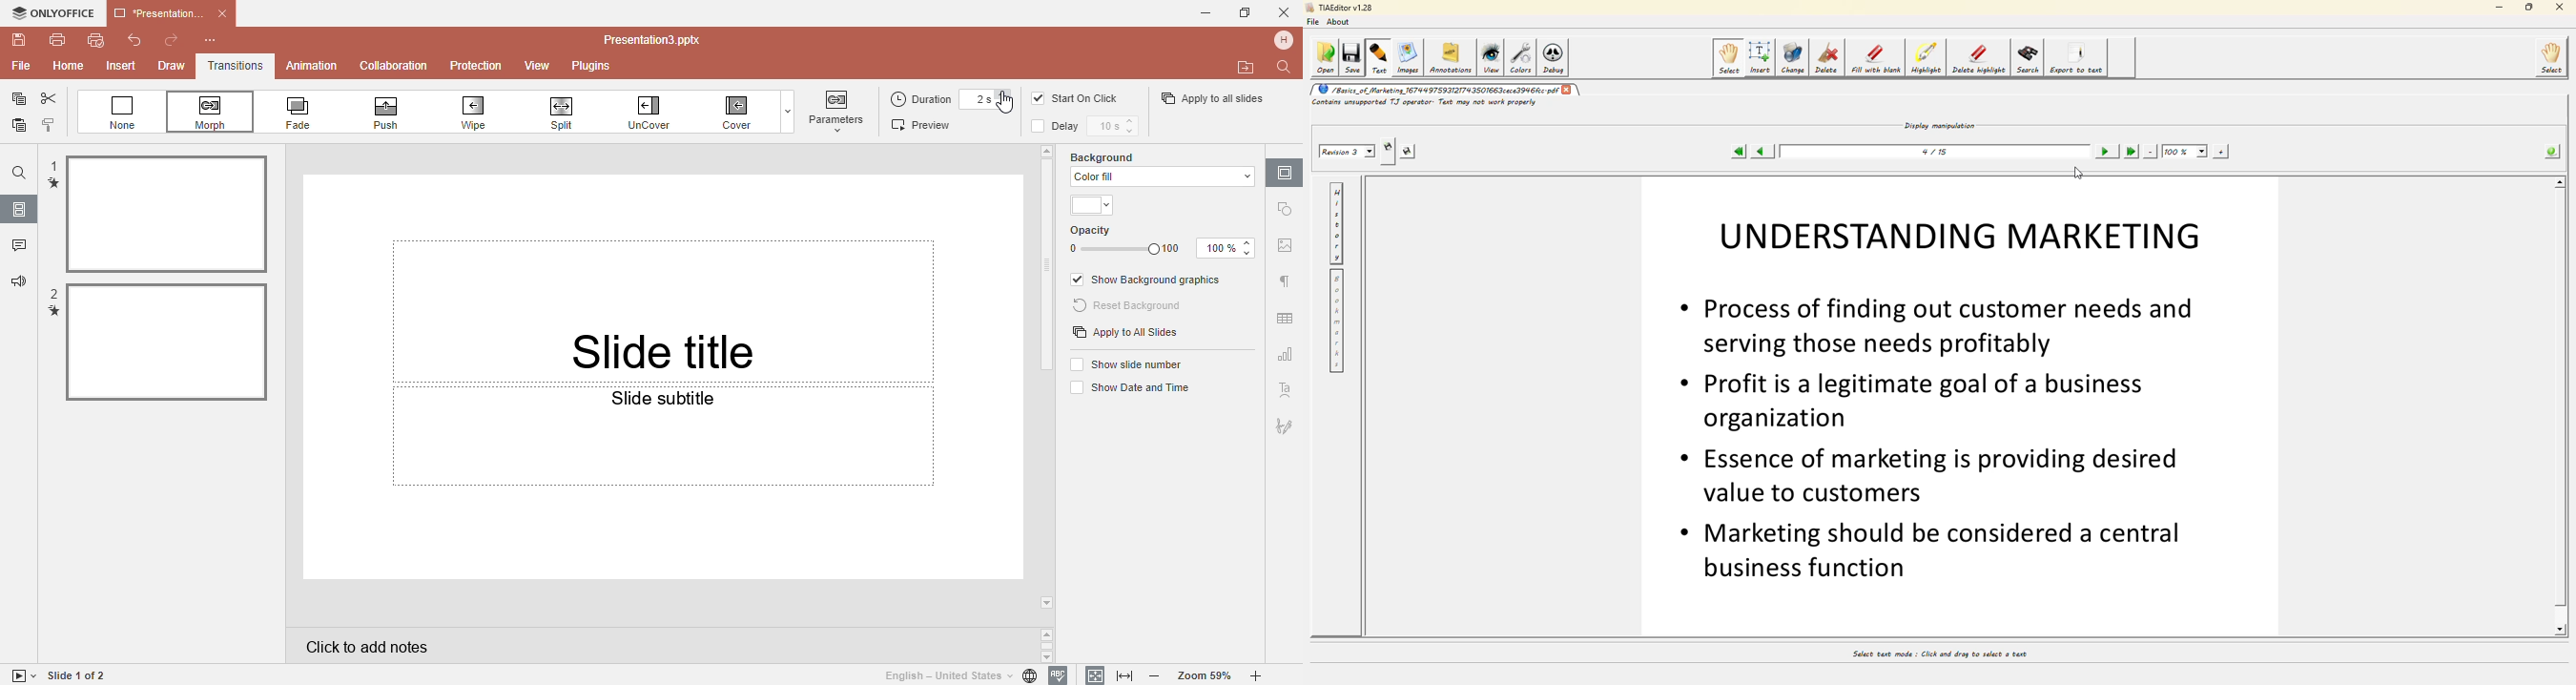 This screenshot has height=700, width=2576. I want to click on transition mark, so click(54, 313).